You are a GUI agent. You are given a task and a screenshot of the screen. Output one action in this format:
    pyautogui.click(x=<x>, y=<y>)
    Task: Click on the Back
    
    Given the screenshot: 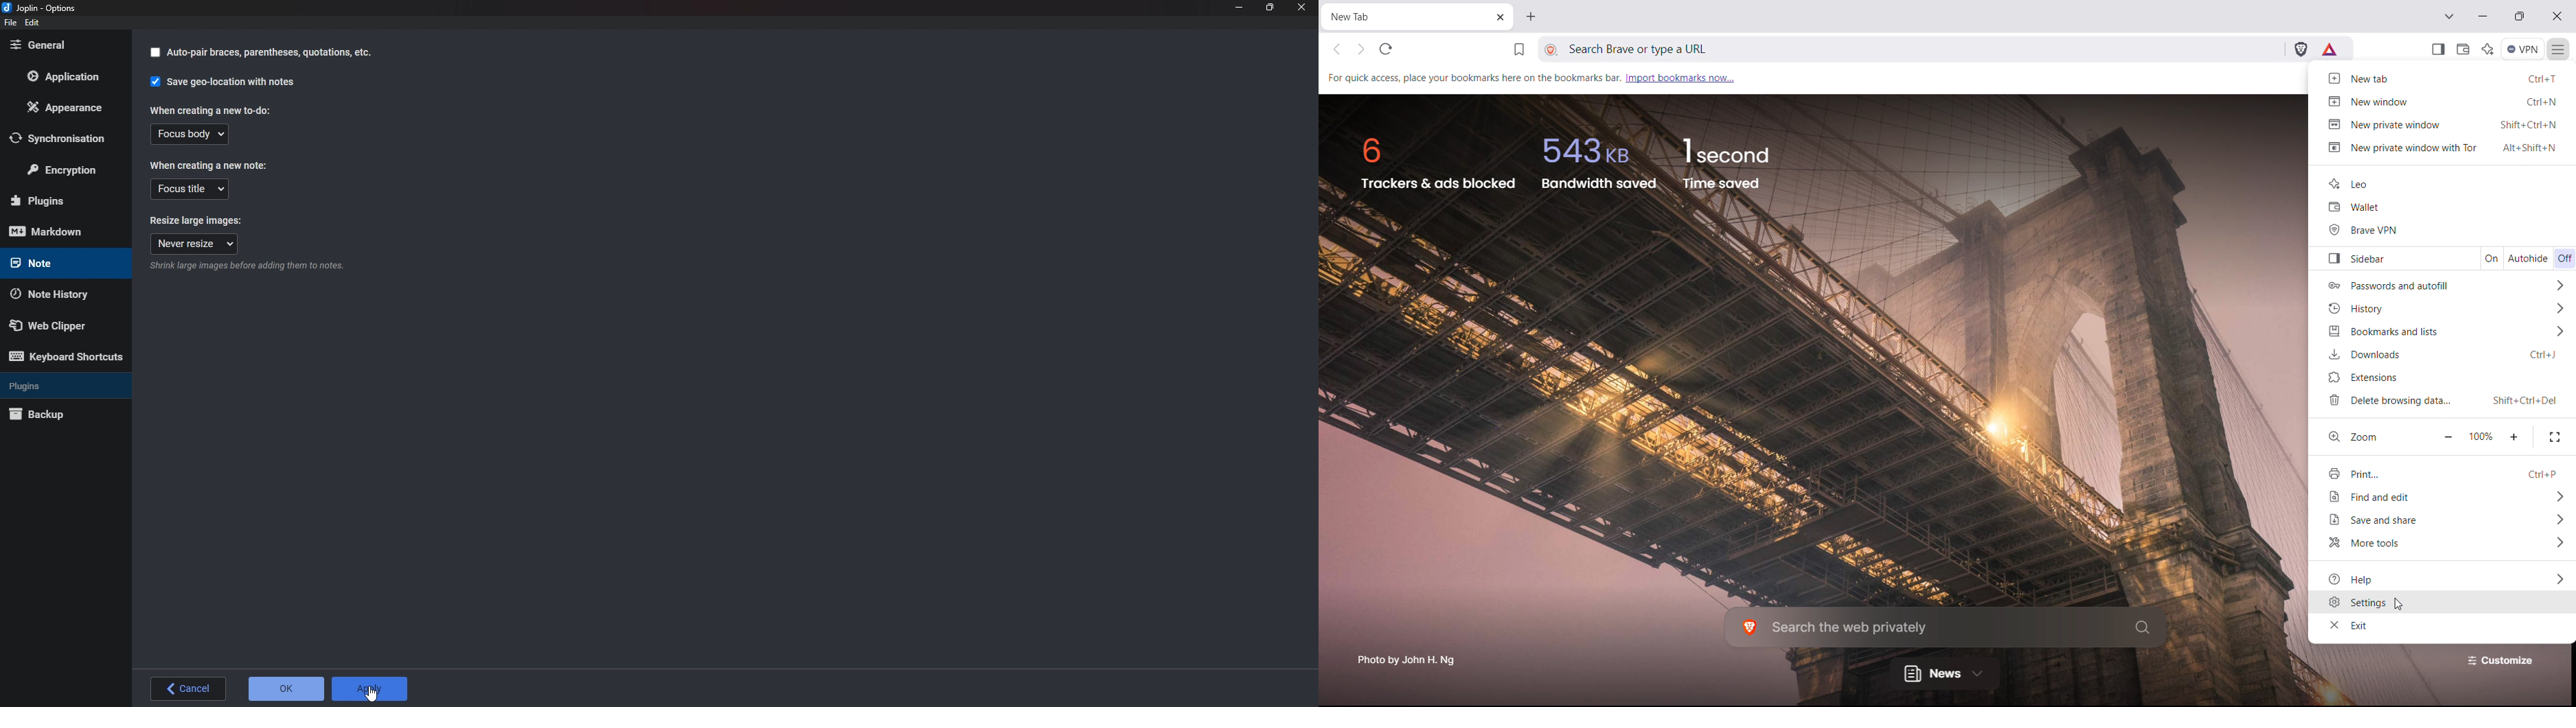 What is the action you would take?
    pyautogui.click(x=188, y=688)
    